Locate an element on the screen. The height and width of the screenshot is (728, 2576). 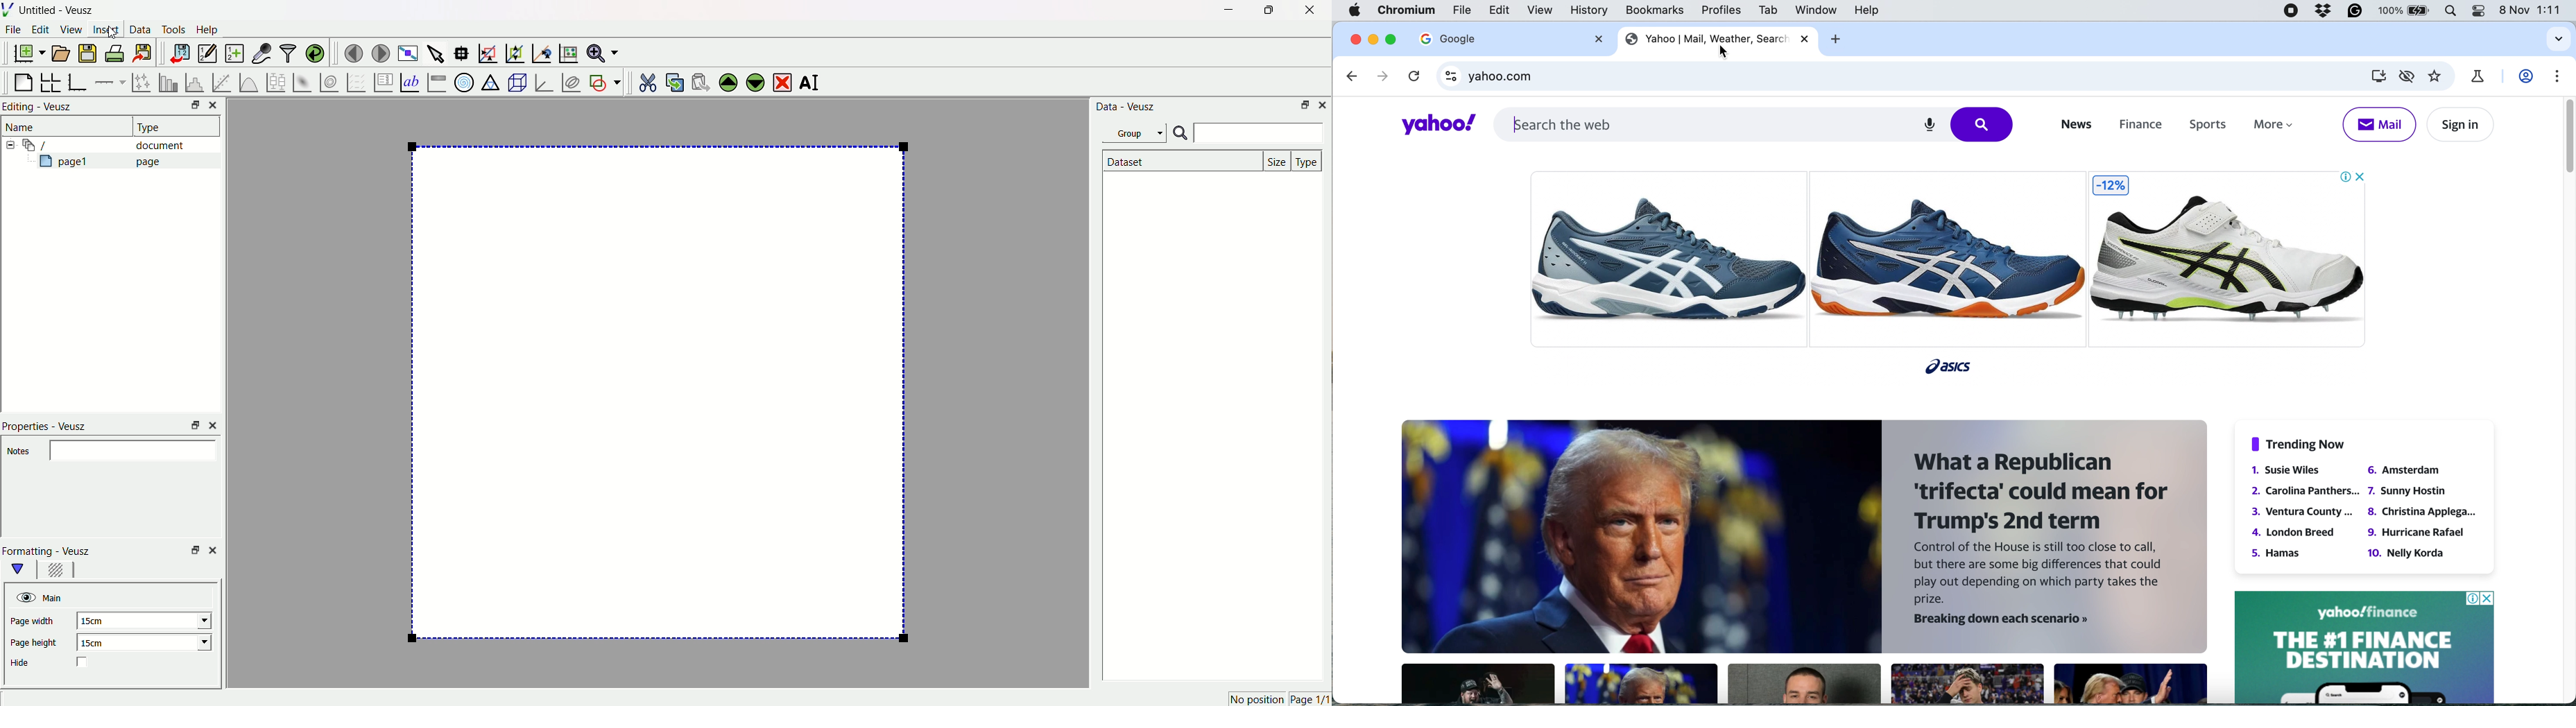
maximise is located at coordinates (1395, 39).